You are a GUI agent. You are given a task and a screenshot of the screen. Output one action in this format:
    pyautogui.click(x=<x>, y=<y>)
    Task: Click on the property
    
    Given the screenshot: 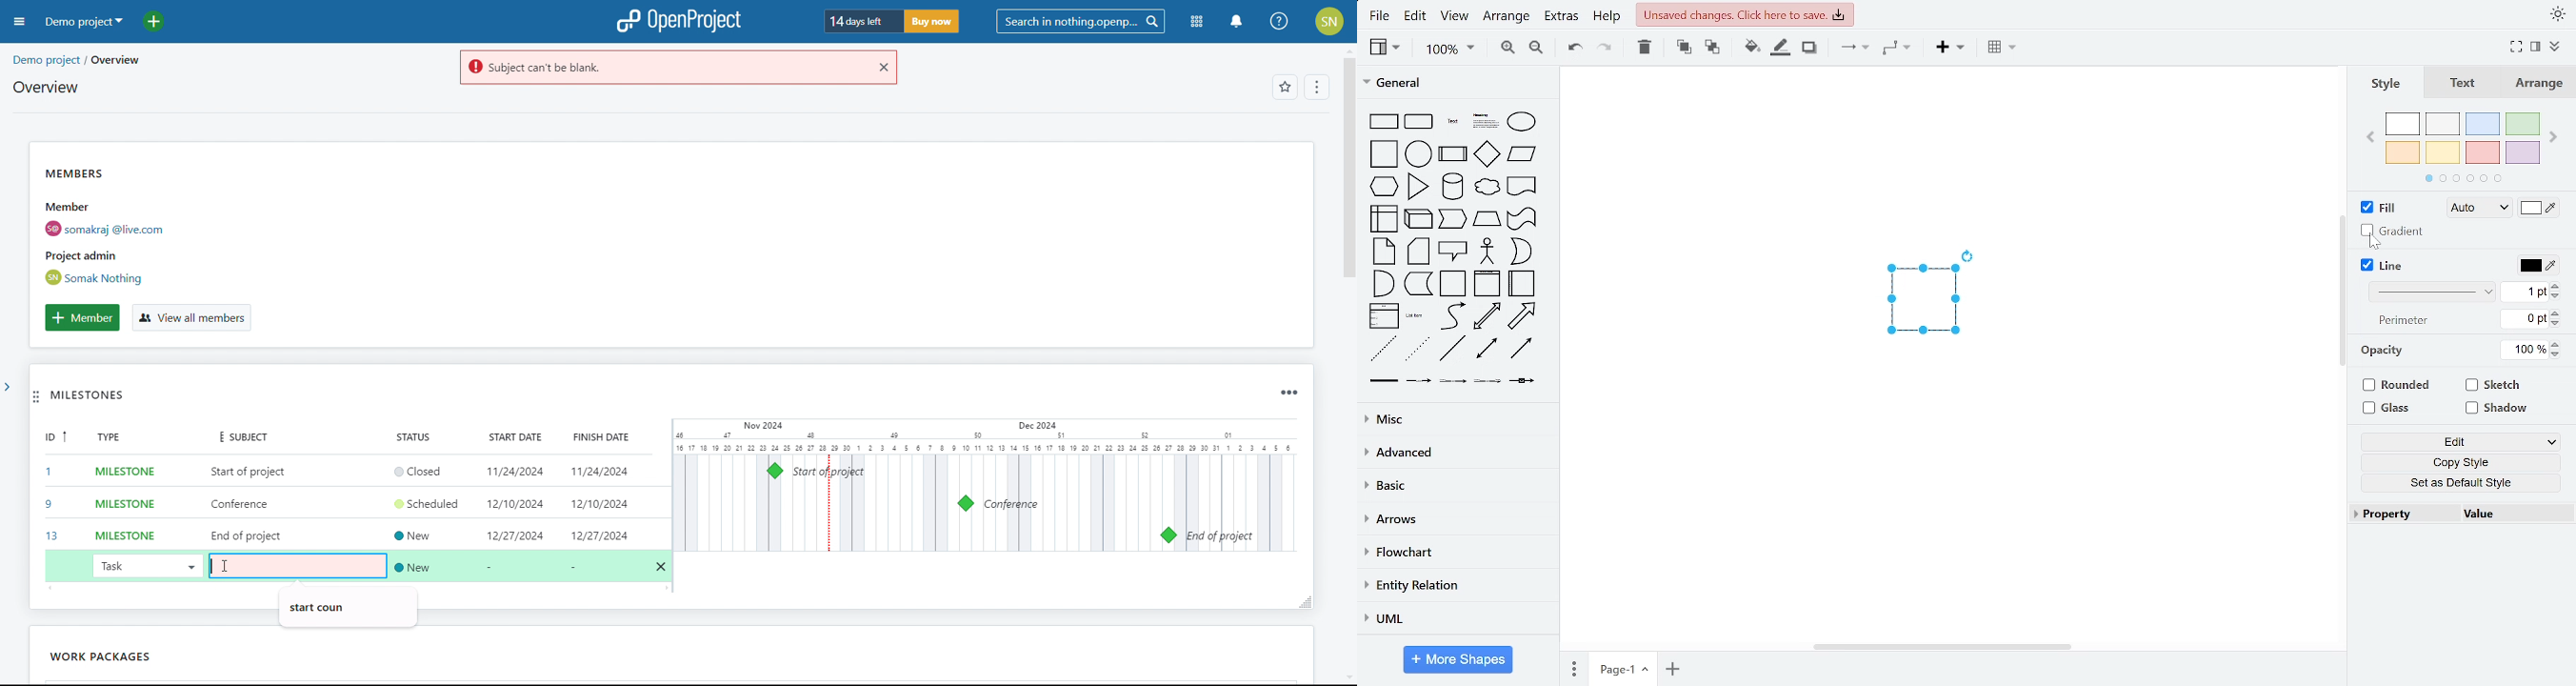 What is the action you would take?
    pyautogui.click(x=2402, y=515)
    